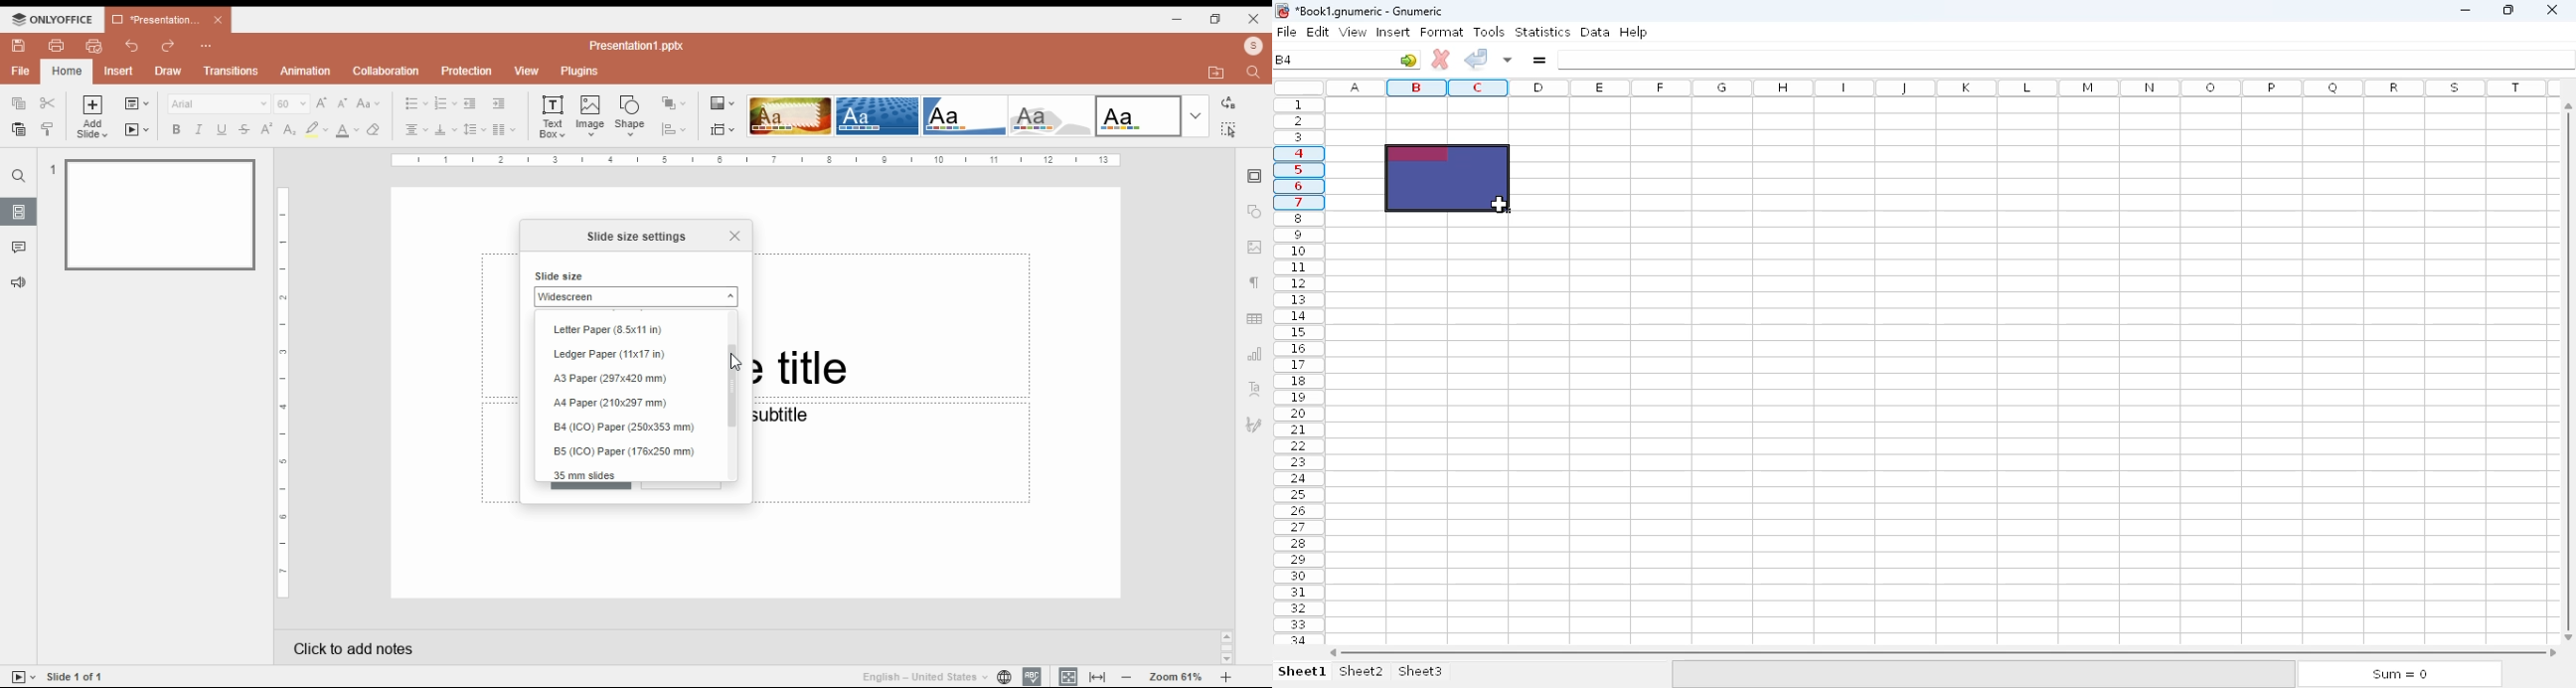 The width and height of the screenshot is (2576, 700). Describe the element at coordinates (1542, 32) in the screenshot. I see `statistics` at that location.